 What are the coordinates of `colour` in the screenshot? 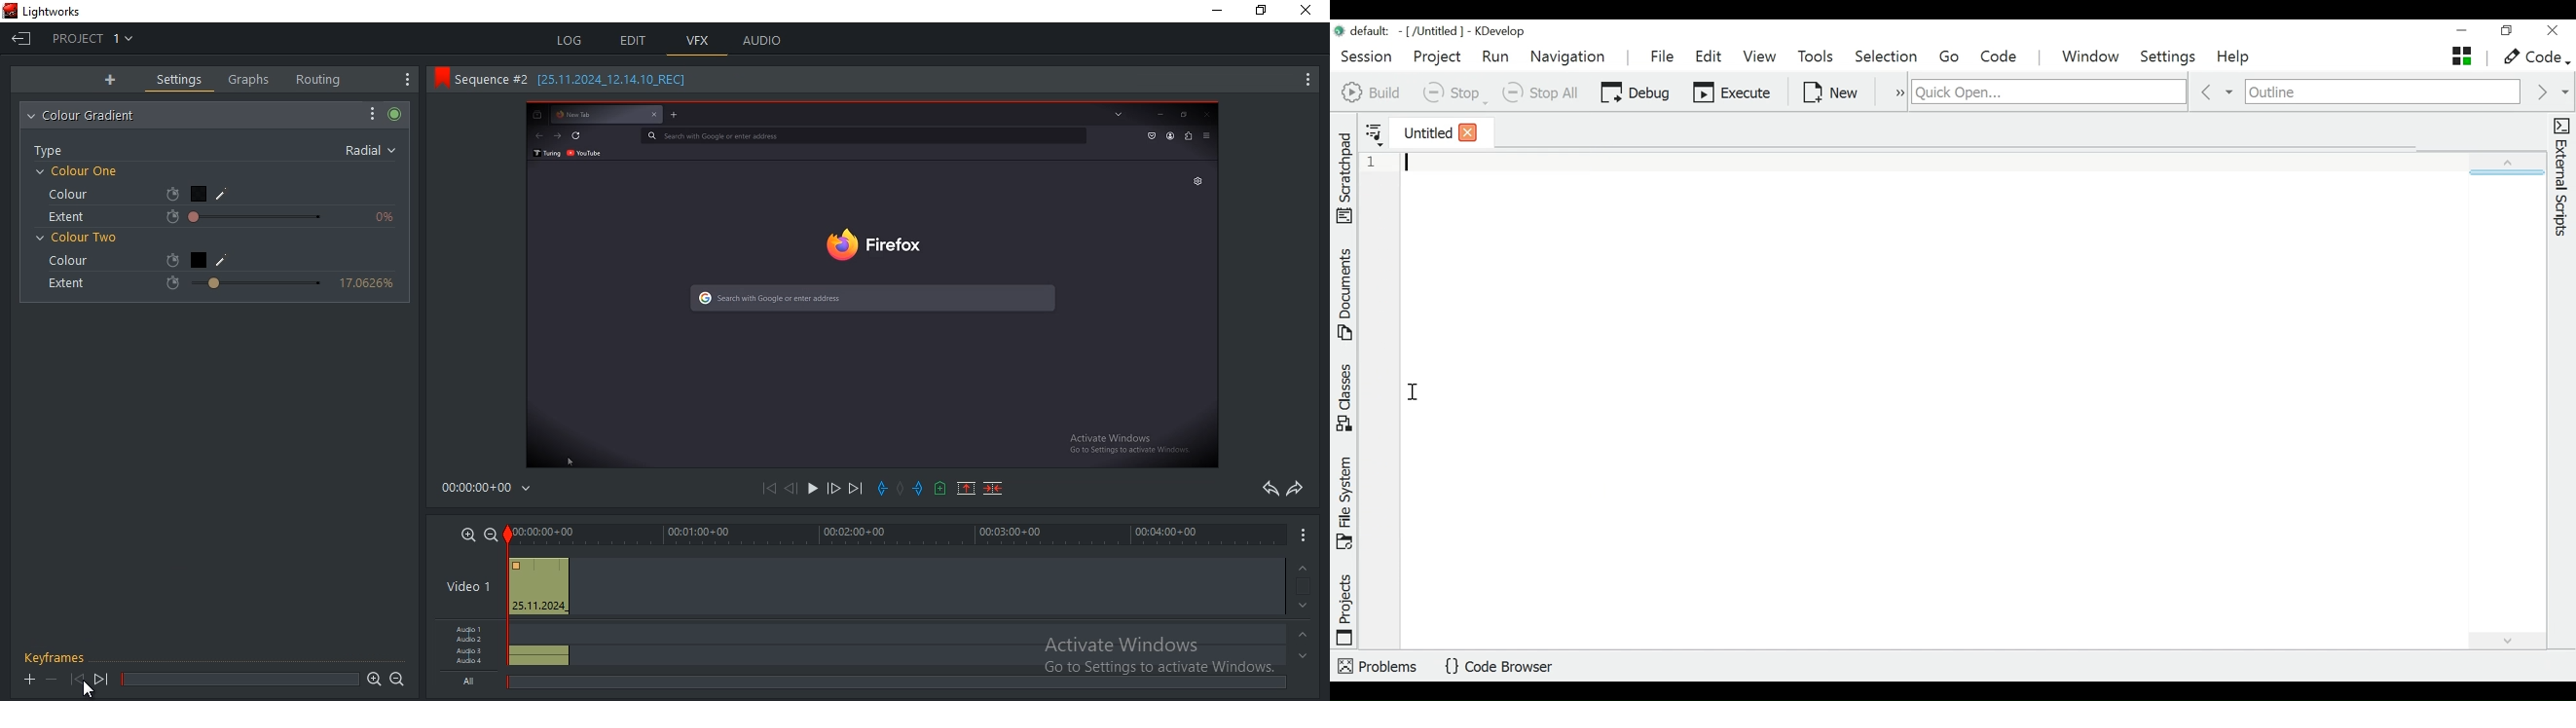 It's located at (66, 194).